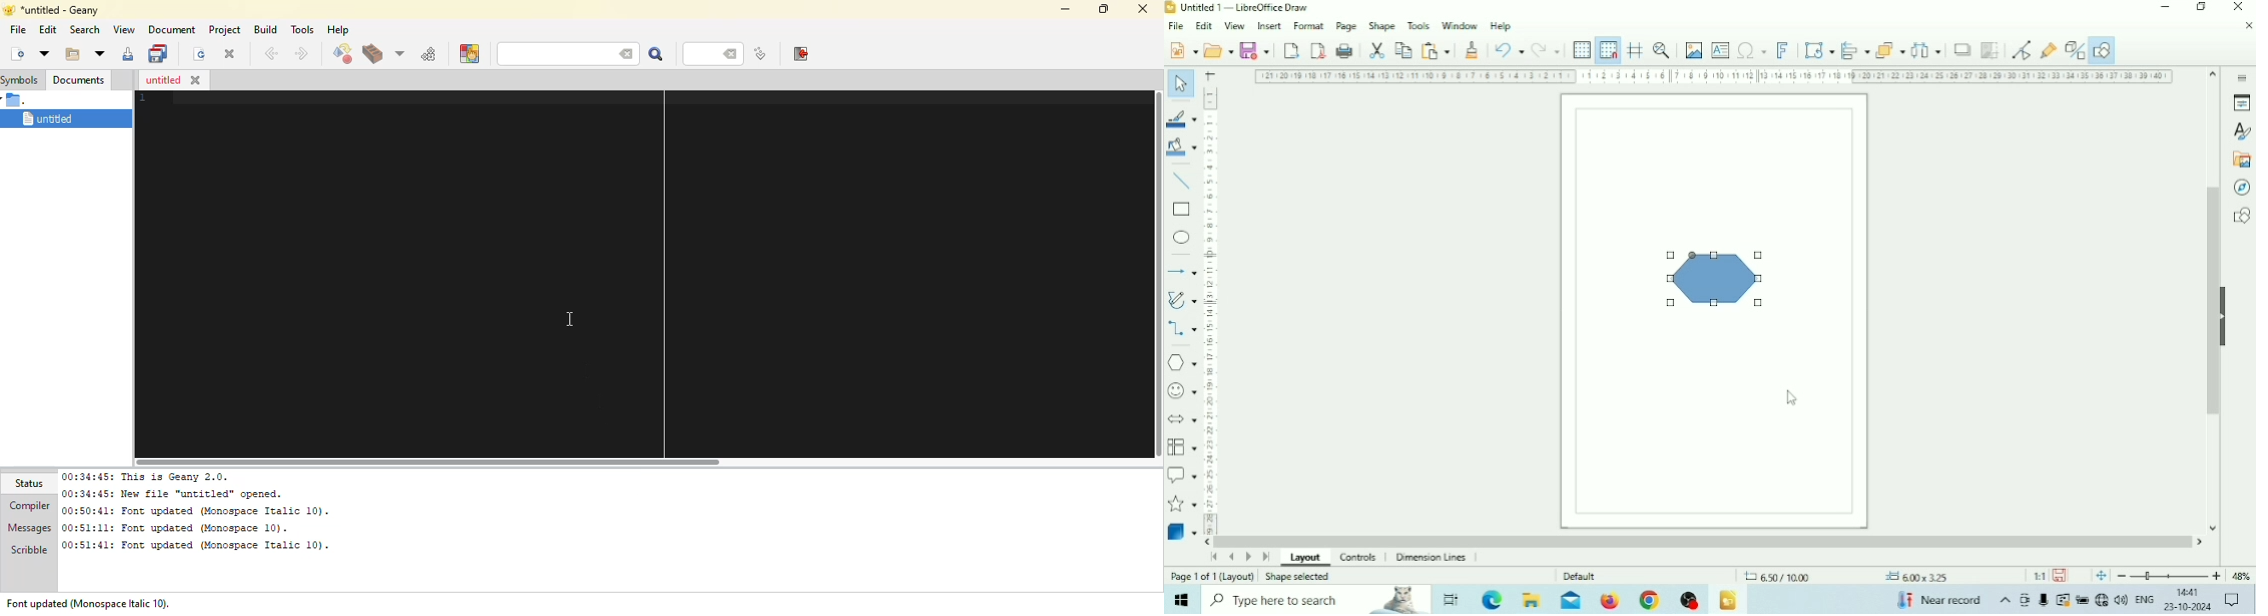 The height and width of the screenshot is (616, 2268). What do you see at coordinates (571, 319) in the screenshot?
I see `text cursor` at bounding box center [571, 319].